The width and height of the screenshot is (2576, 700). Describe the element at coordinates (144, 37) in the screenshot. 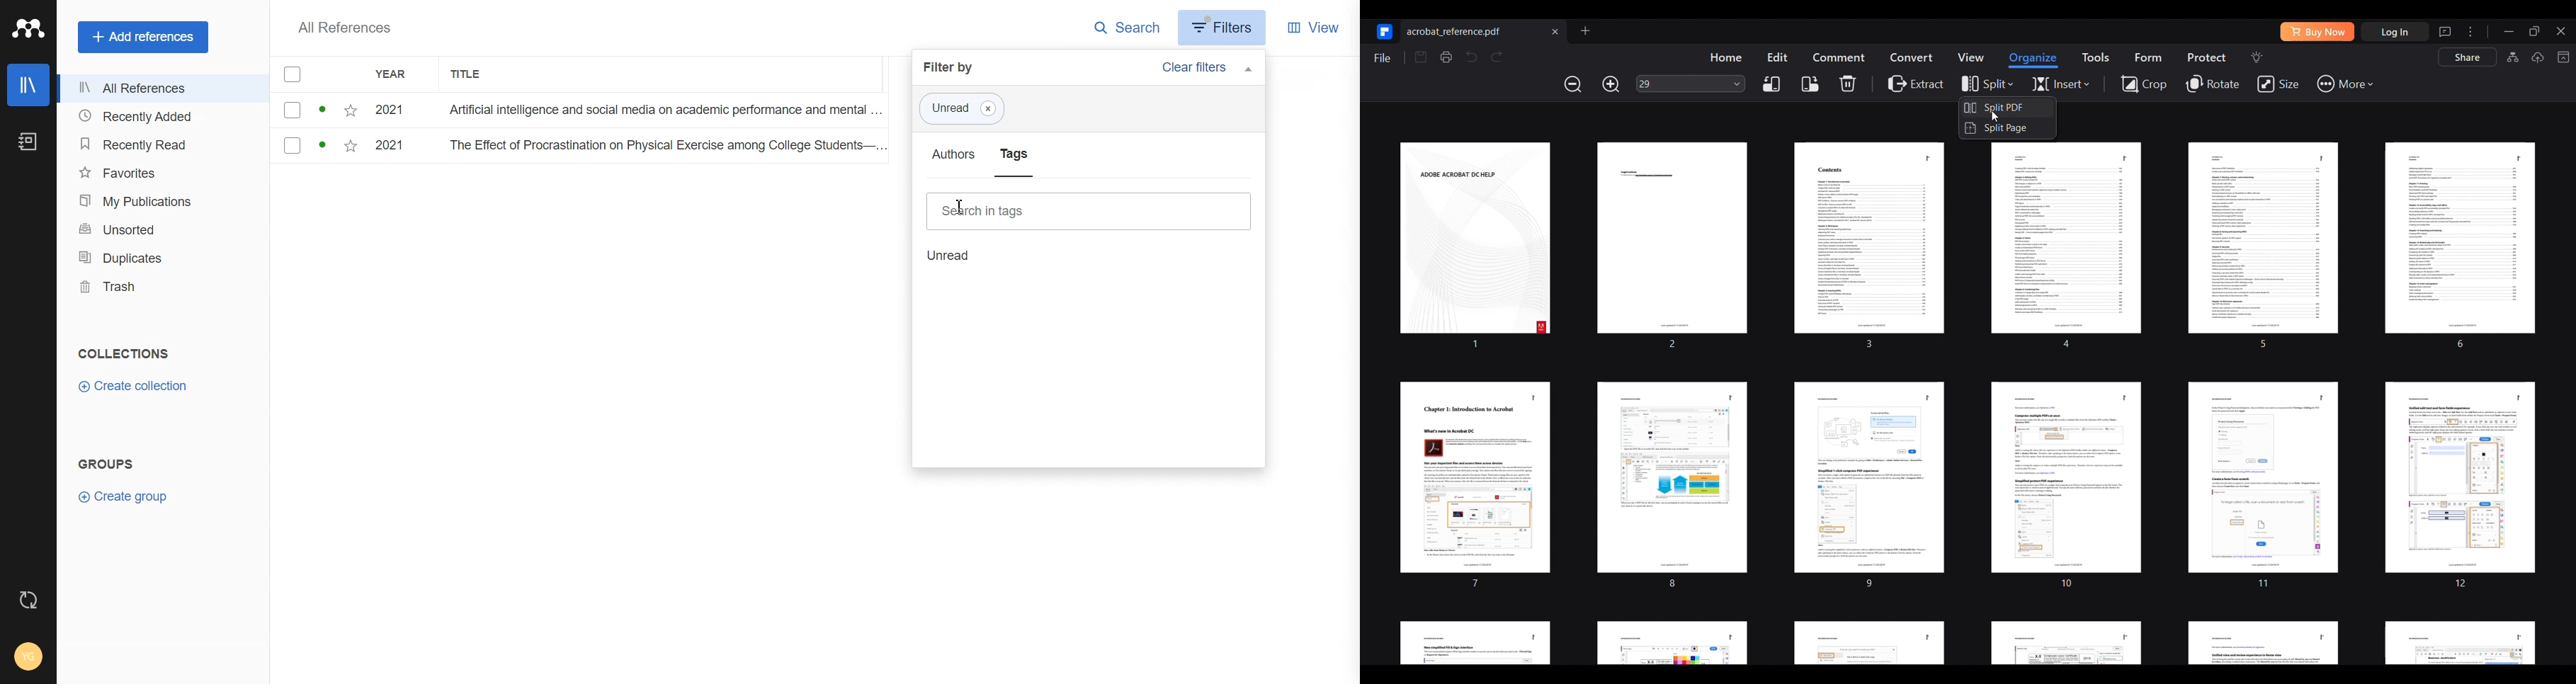

I see `Add references` at that location.